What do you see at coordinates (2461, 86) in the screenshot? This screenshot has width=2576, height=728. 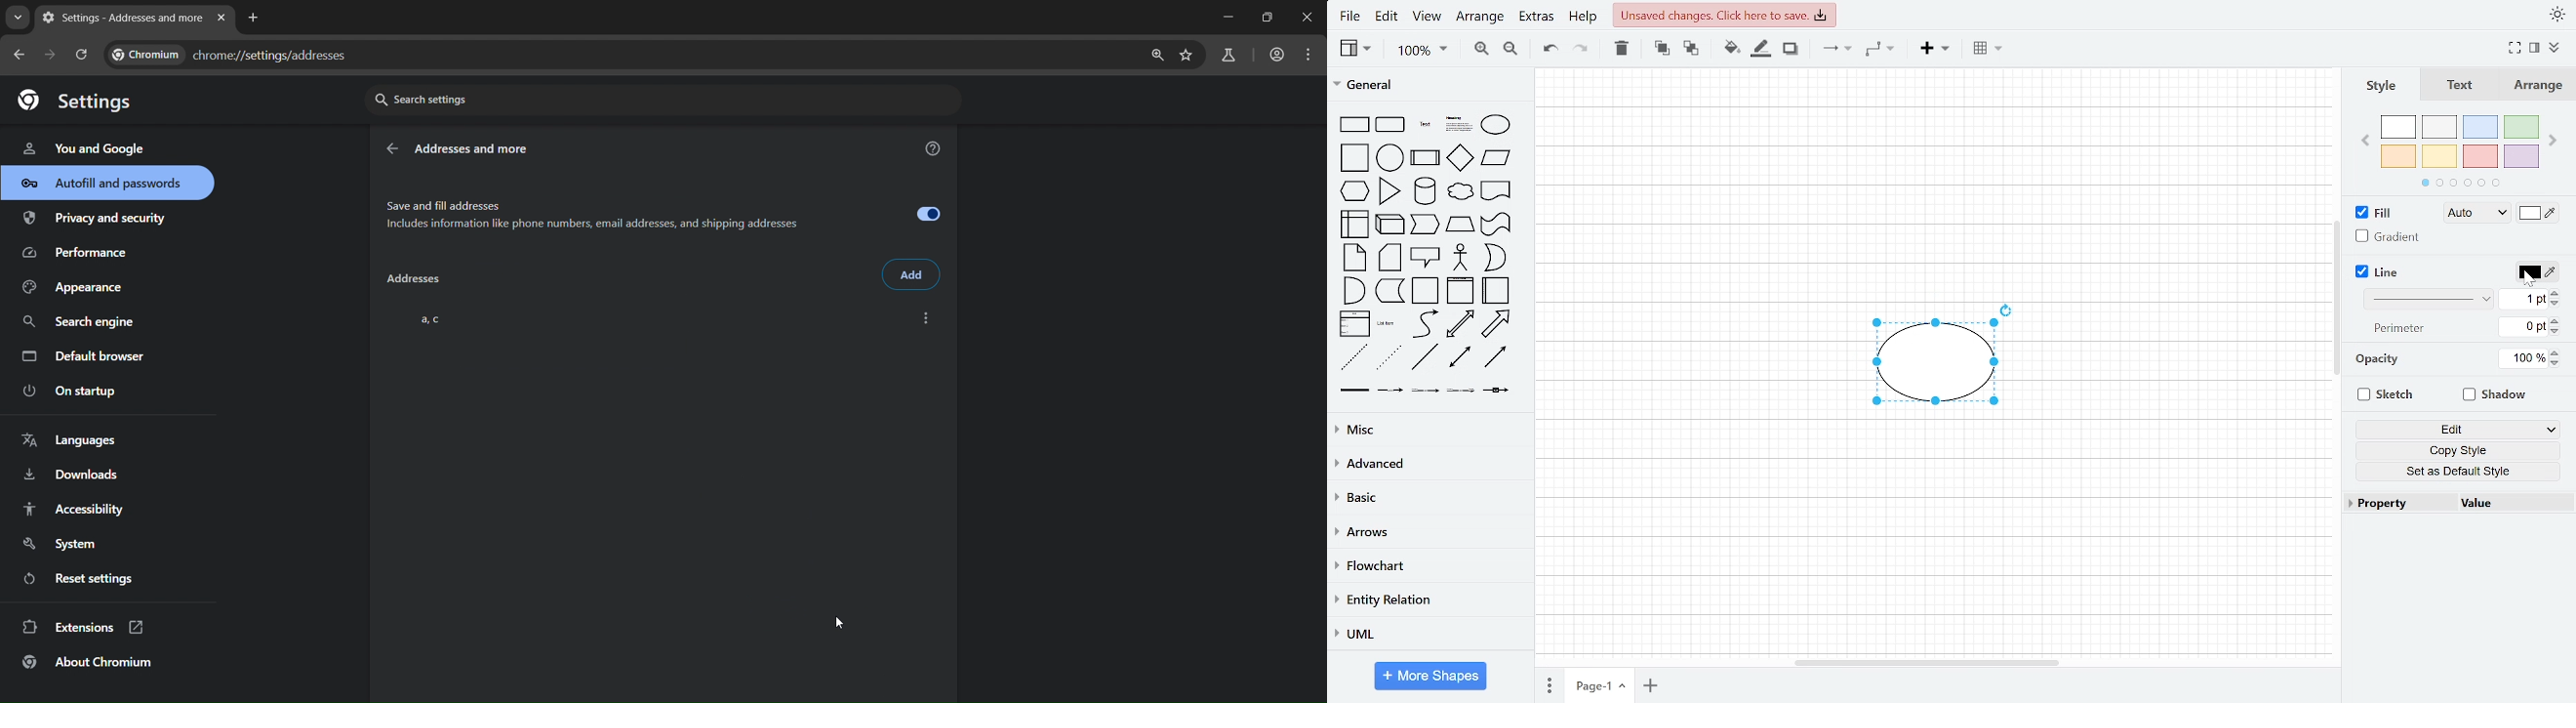 I see `Text` at bounding box center [2461, 86].